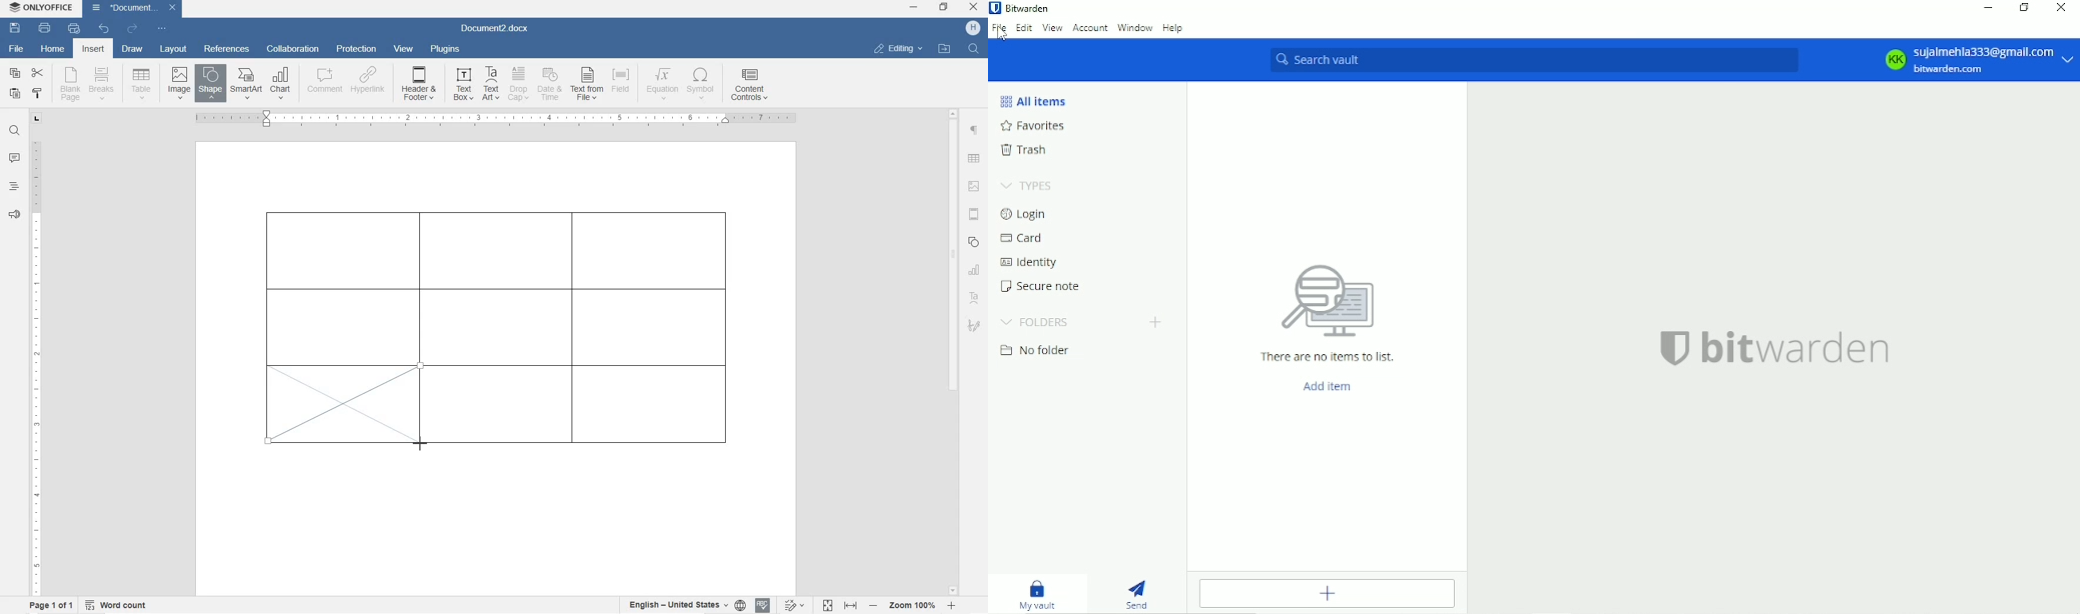  I want to click on file, so click(18, 50).